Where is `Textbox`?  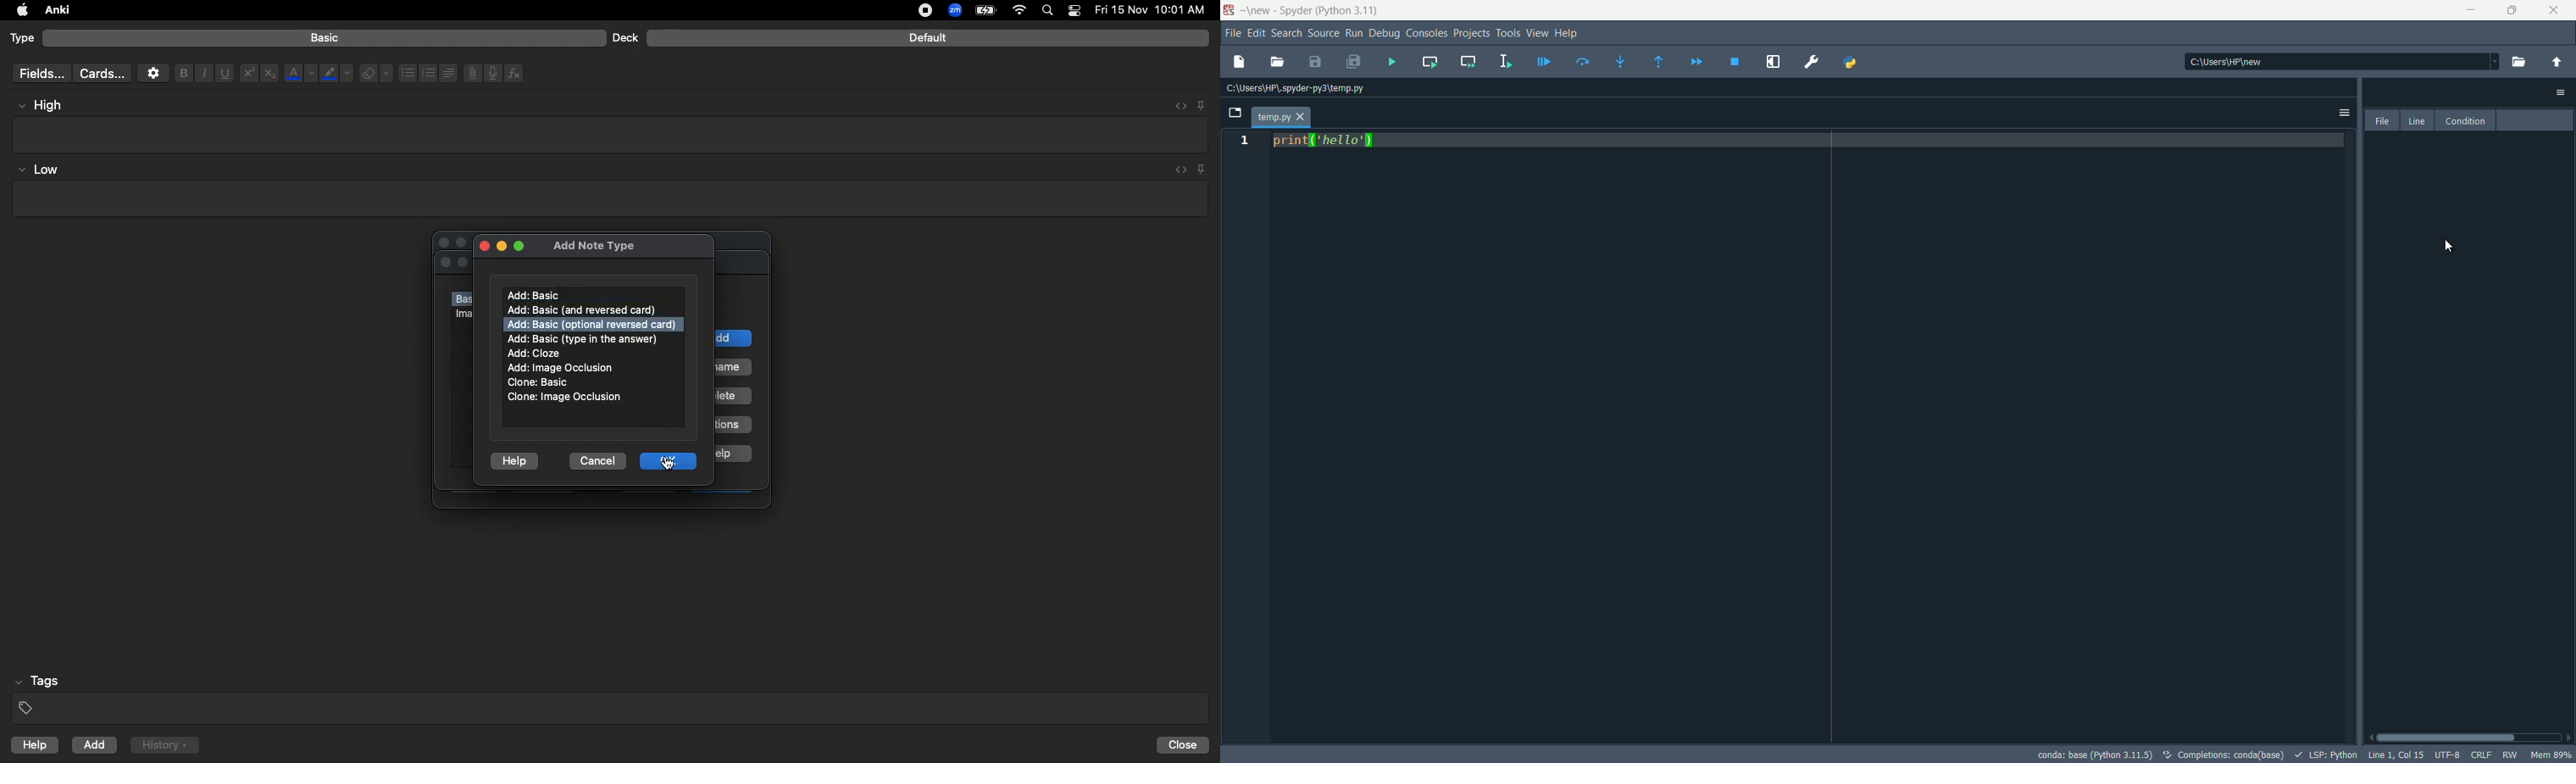 Textbox is located at coordinates (608, 199).